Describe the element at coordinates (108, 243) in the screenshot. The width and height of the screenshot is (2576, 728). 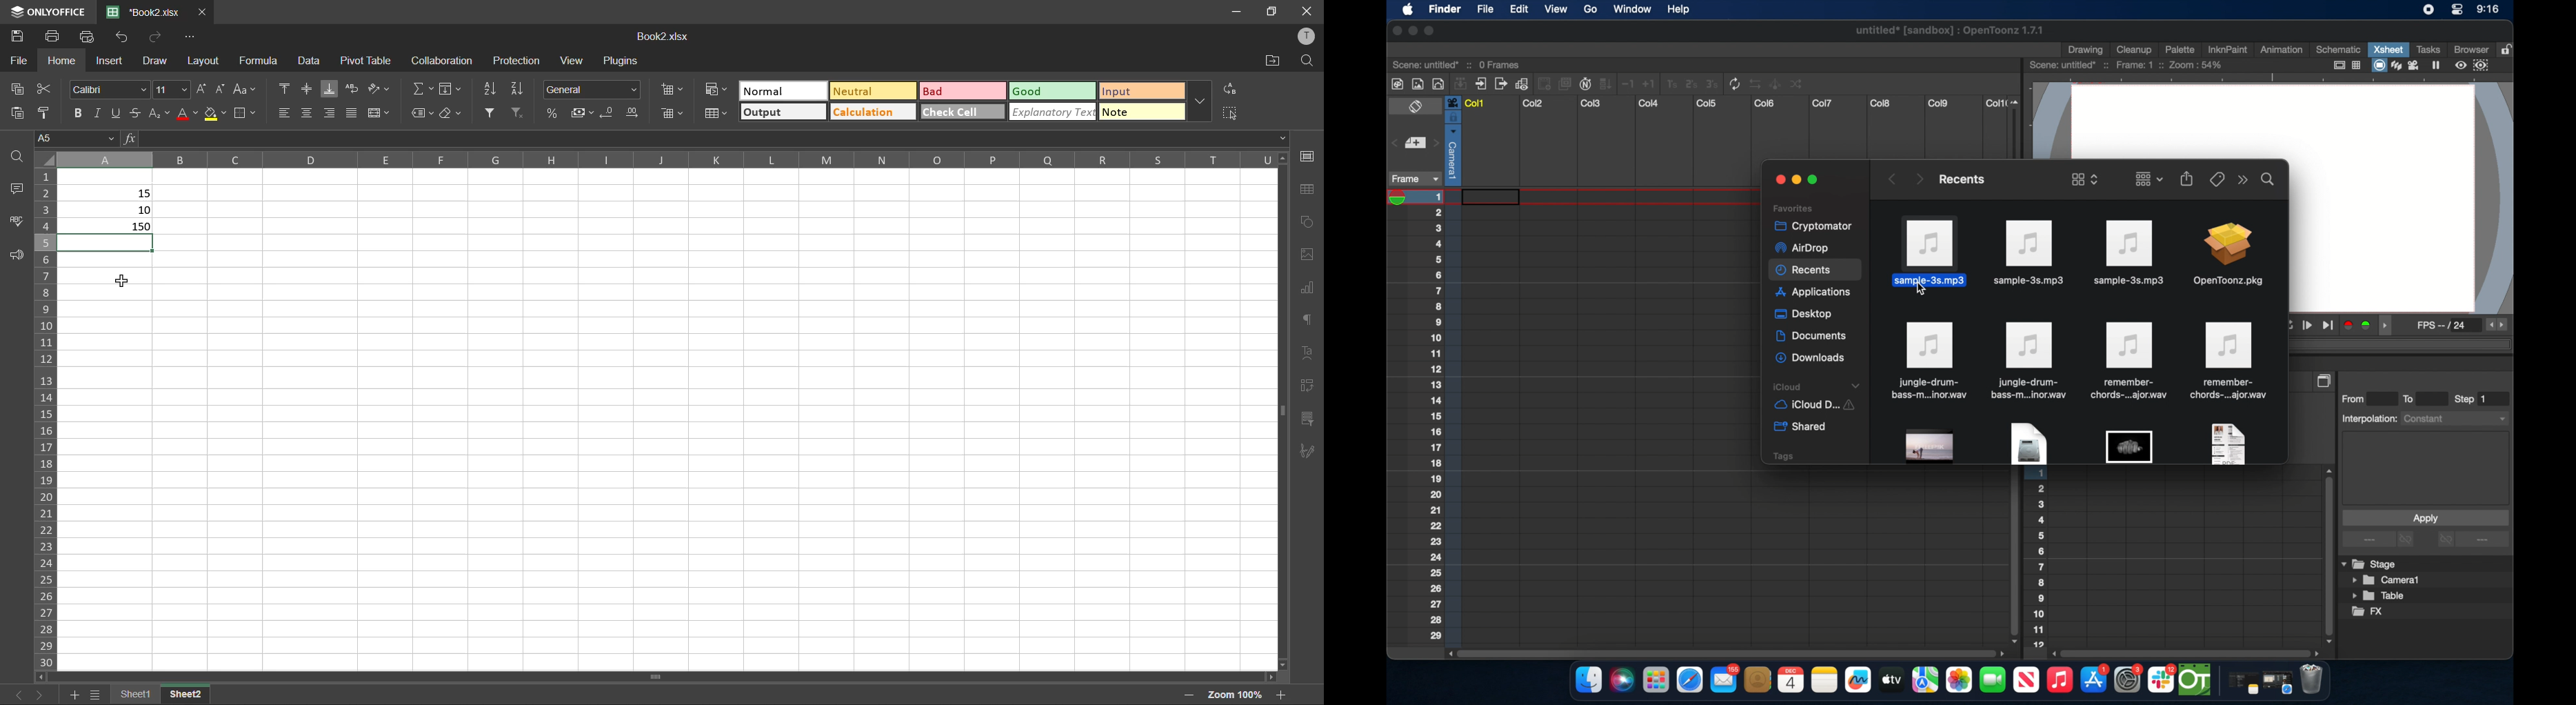
I see `selected cell` at that location.